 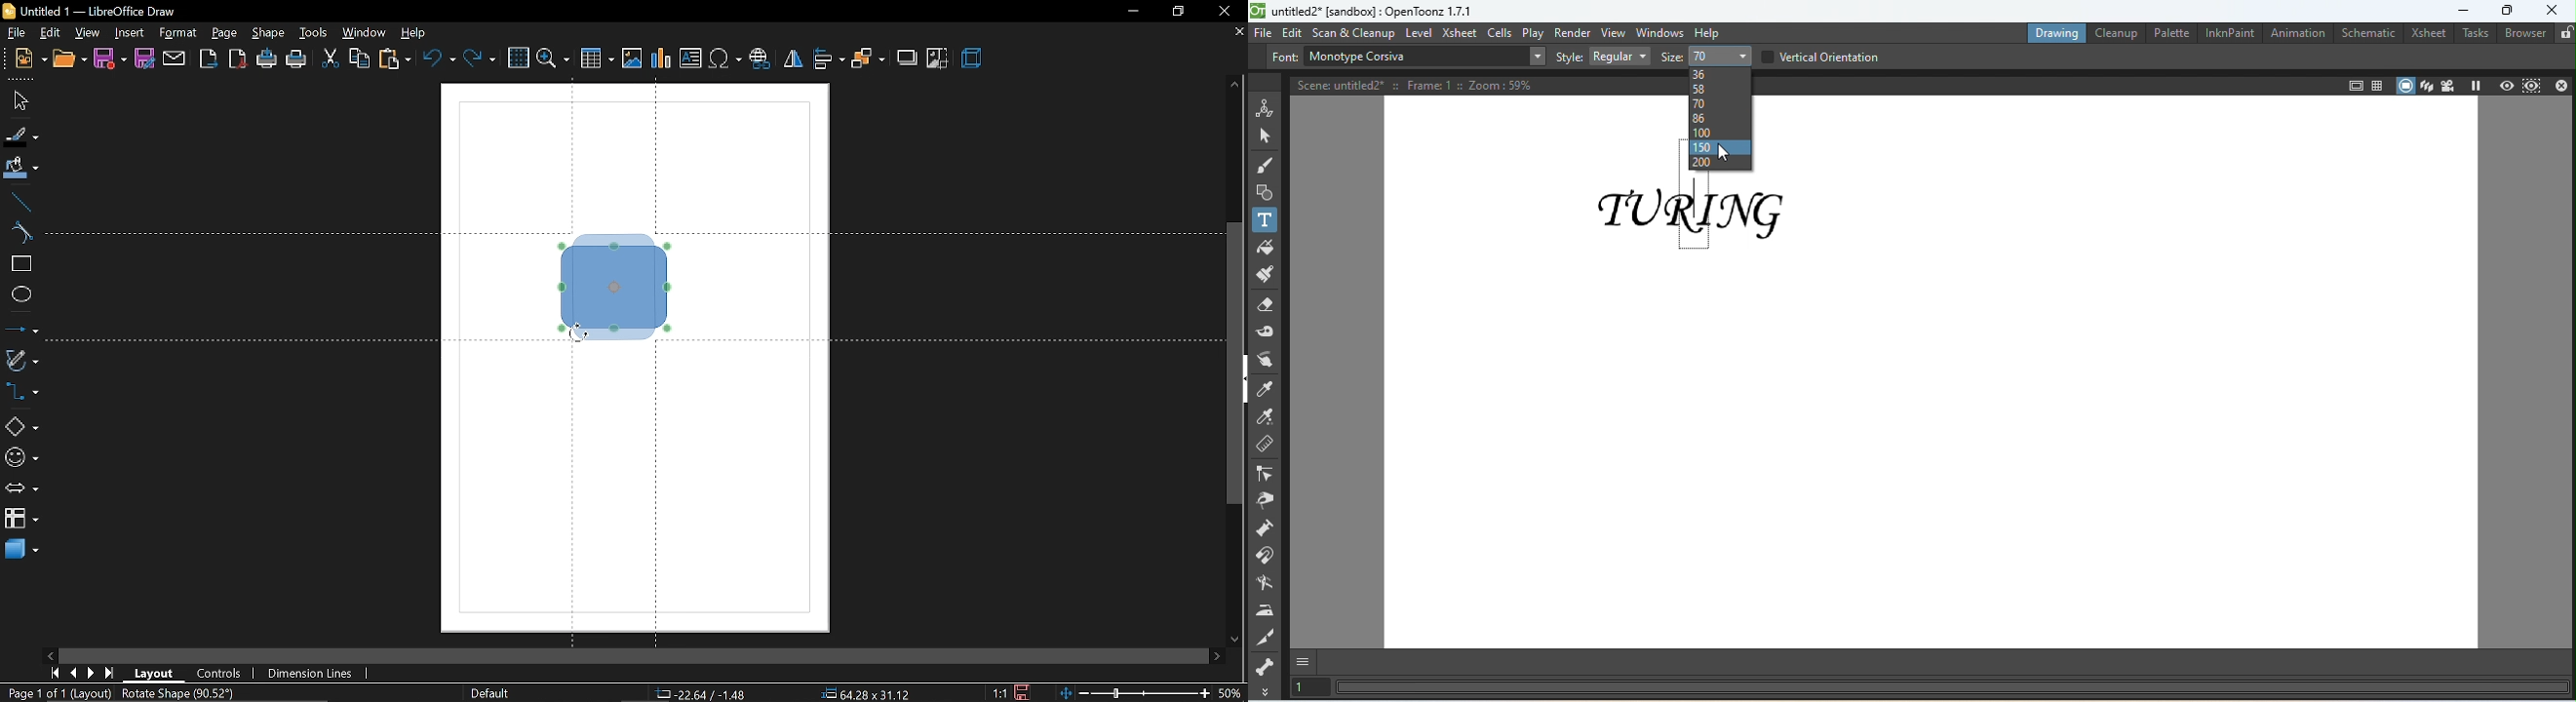 I want to click on fill line, so click(x=20, y=136).